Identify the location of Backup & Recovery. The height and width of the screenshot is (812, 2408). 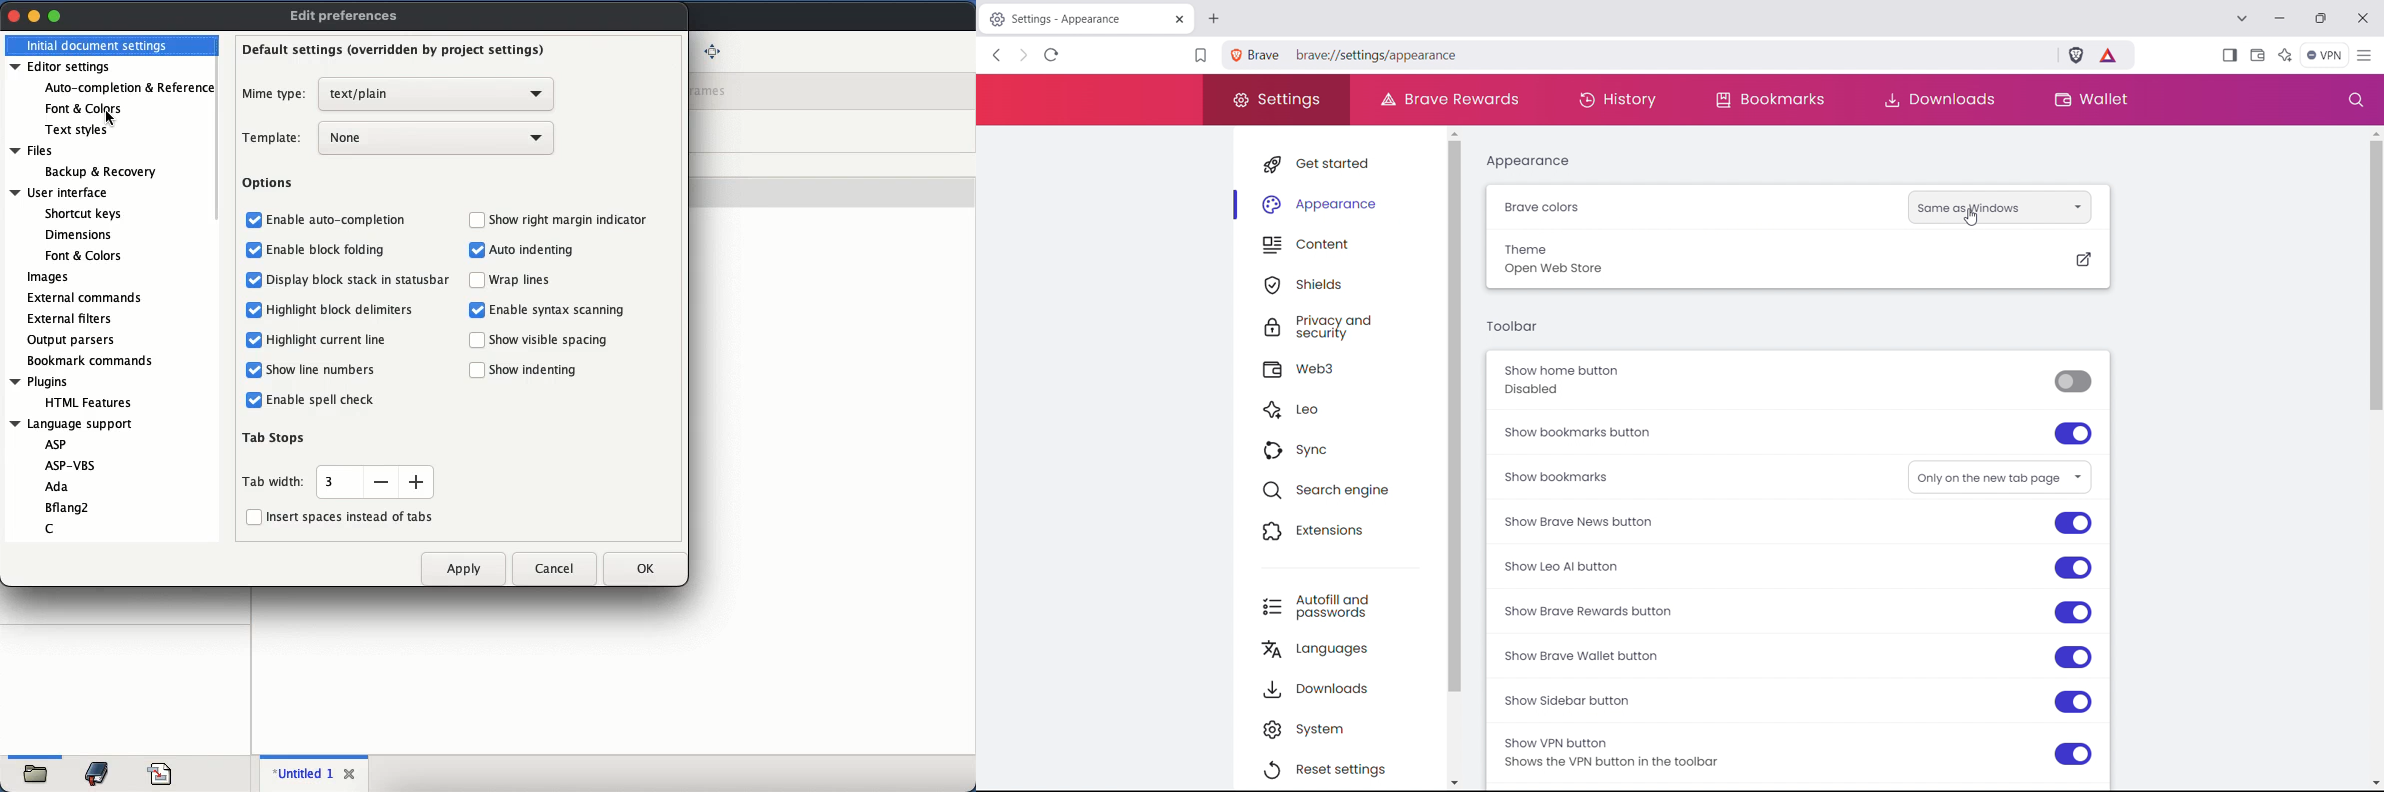
(99, 171).